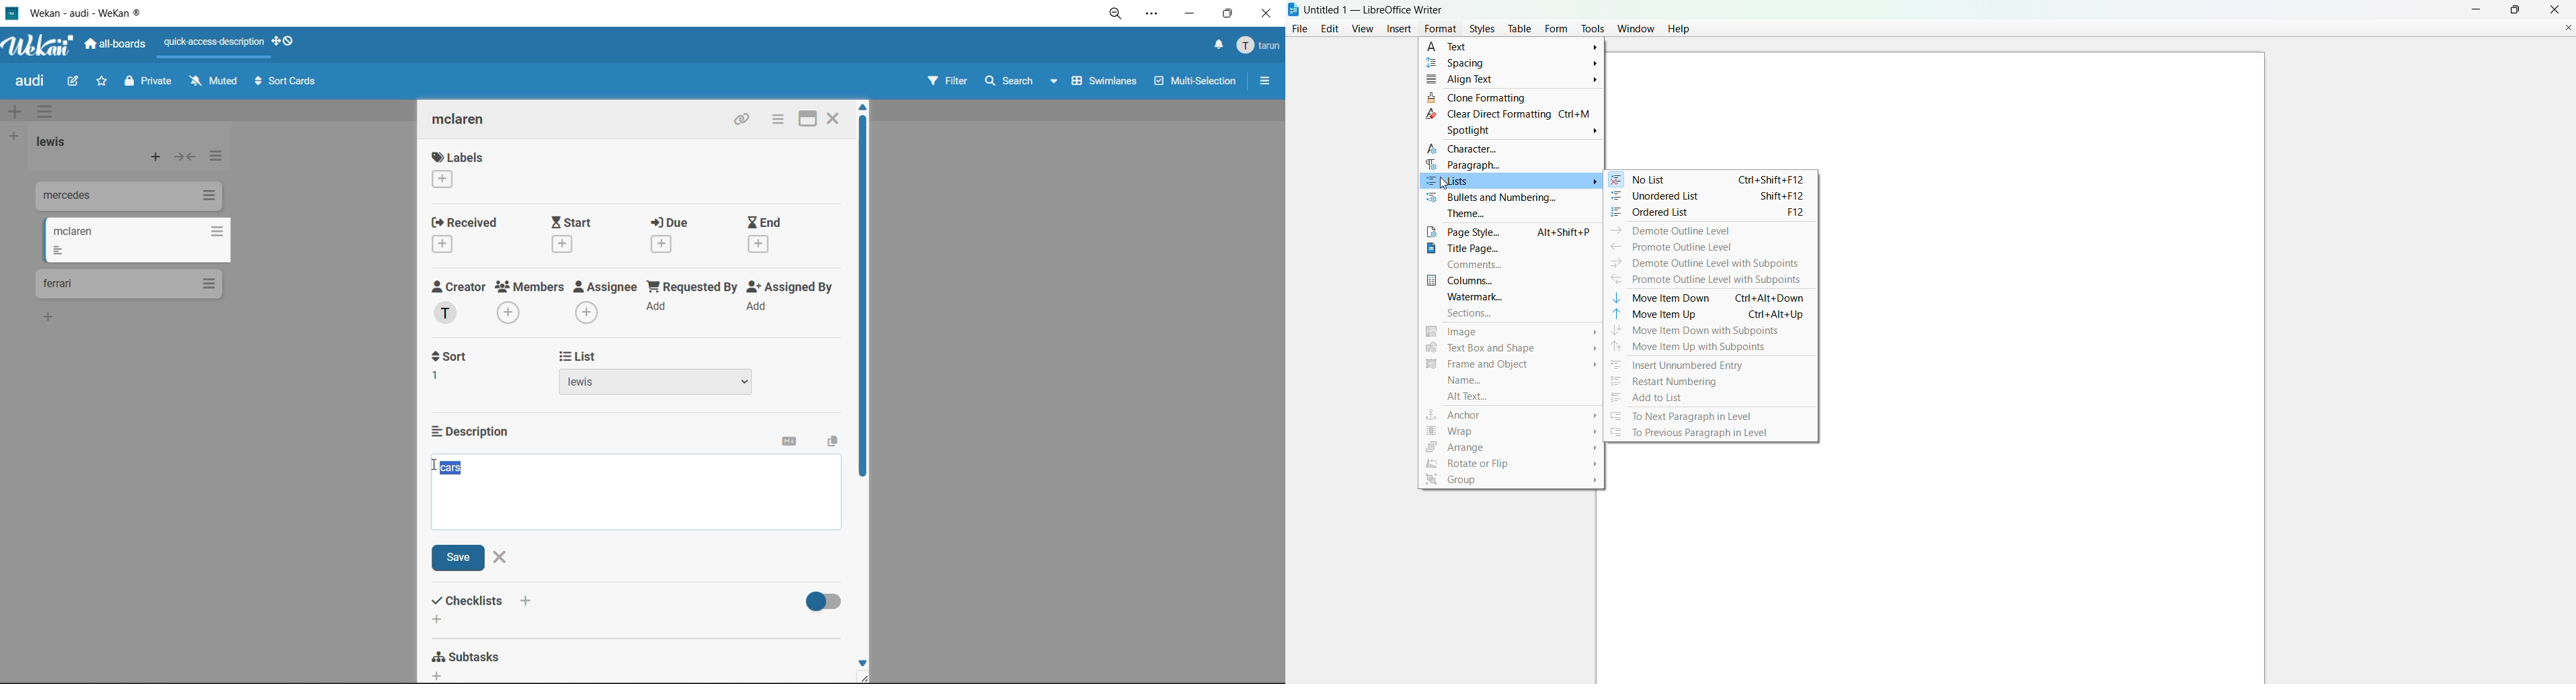 The image size is (2576, 700). I want to click on close, so click(1270, 13).